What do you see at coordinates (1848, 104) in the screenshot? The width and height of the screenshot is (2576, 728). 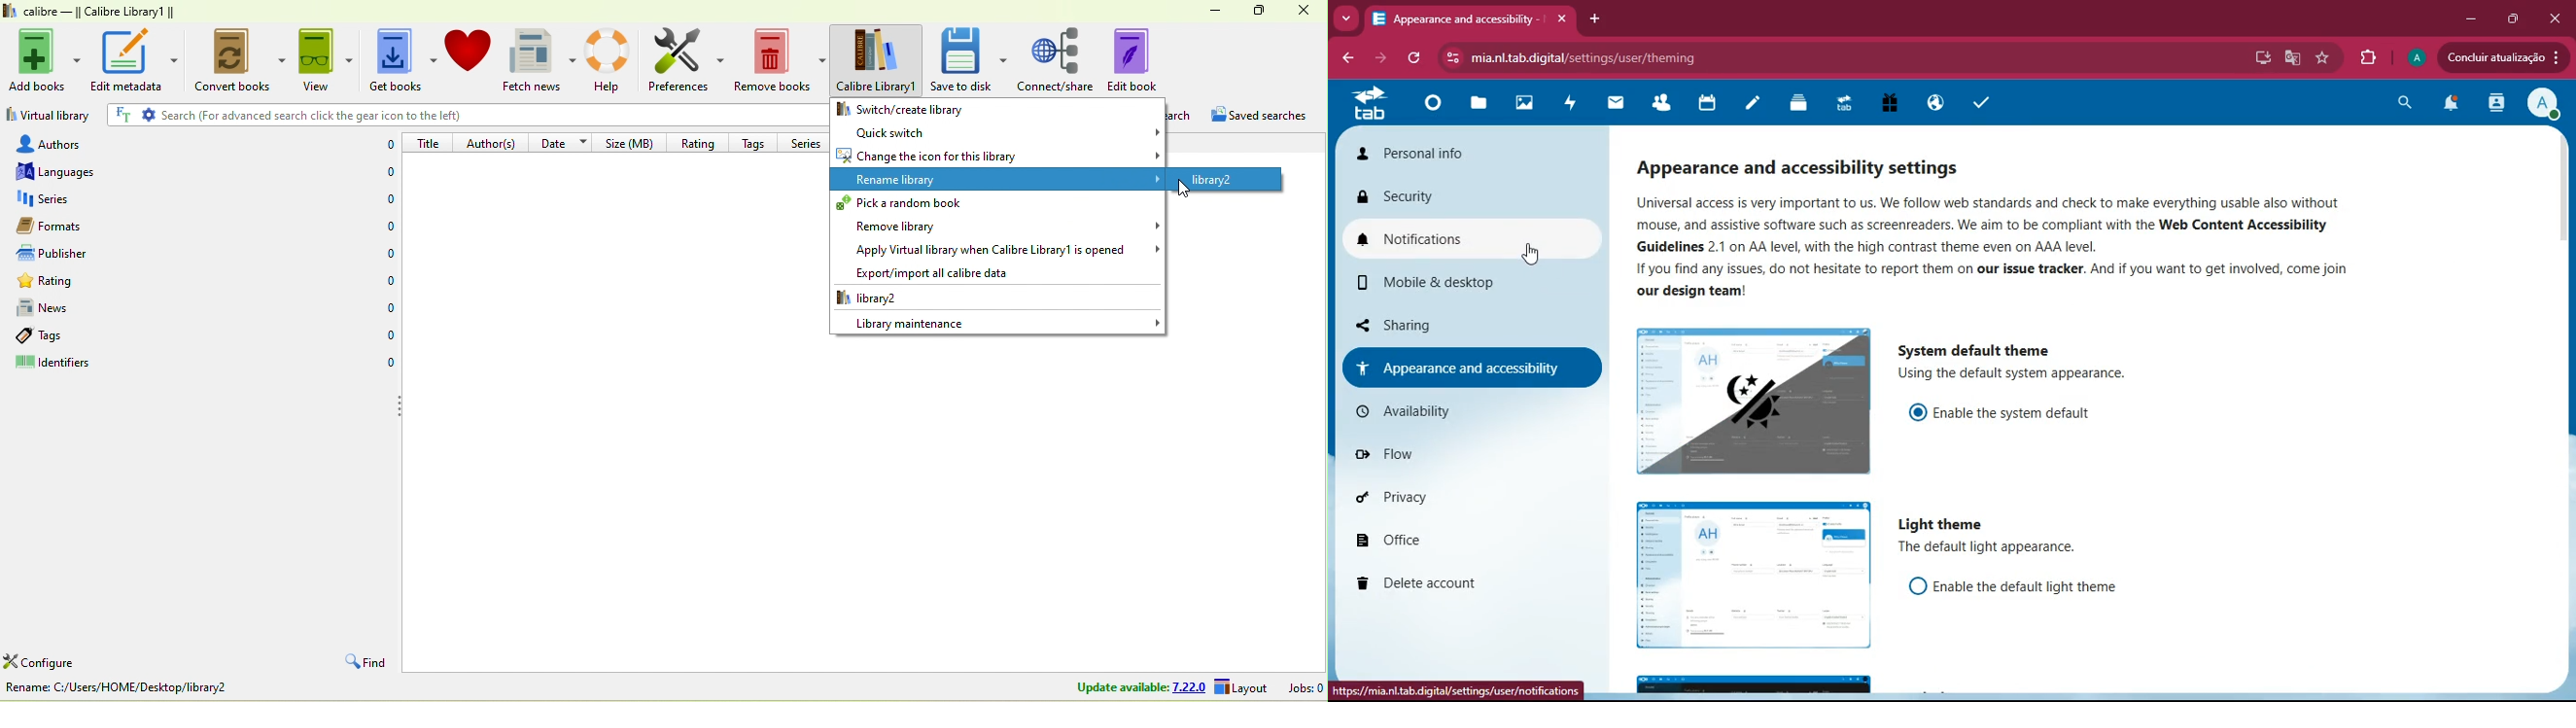 I see `tab` at bounding box center [1848, 104].